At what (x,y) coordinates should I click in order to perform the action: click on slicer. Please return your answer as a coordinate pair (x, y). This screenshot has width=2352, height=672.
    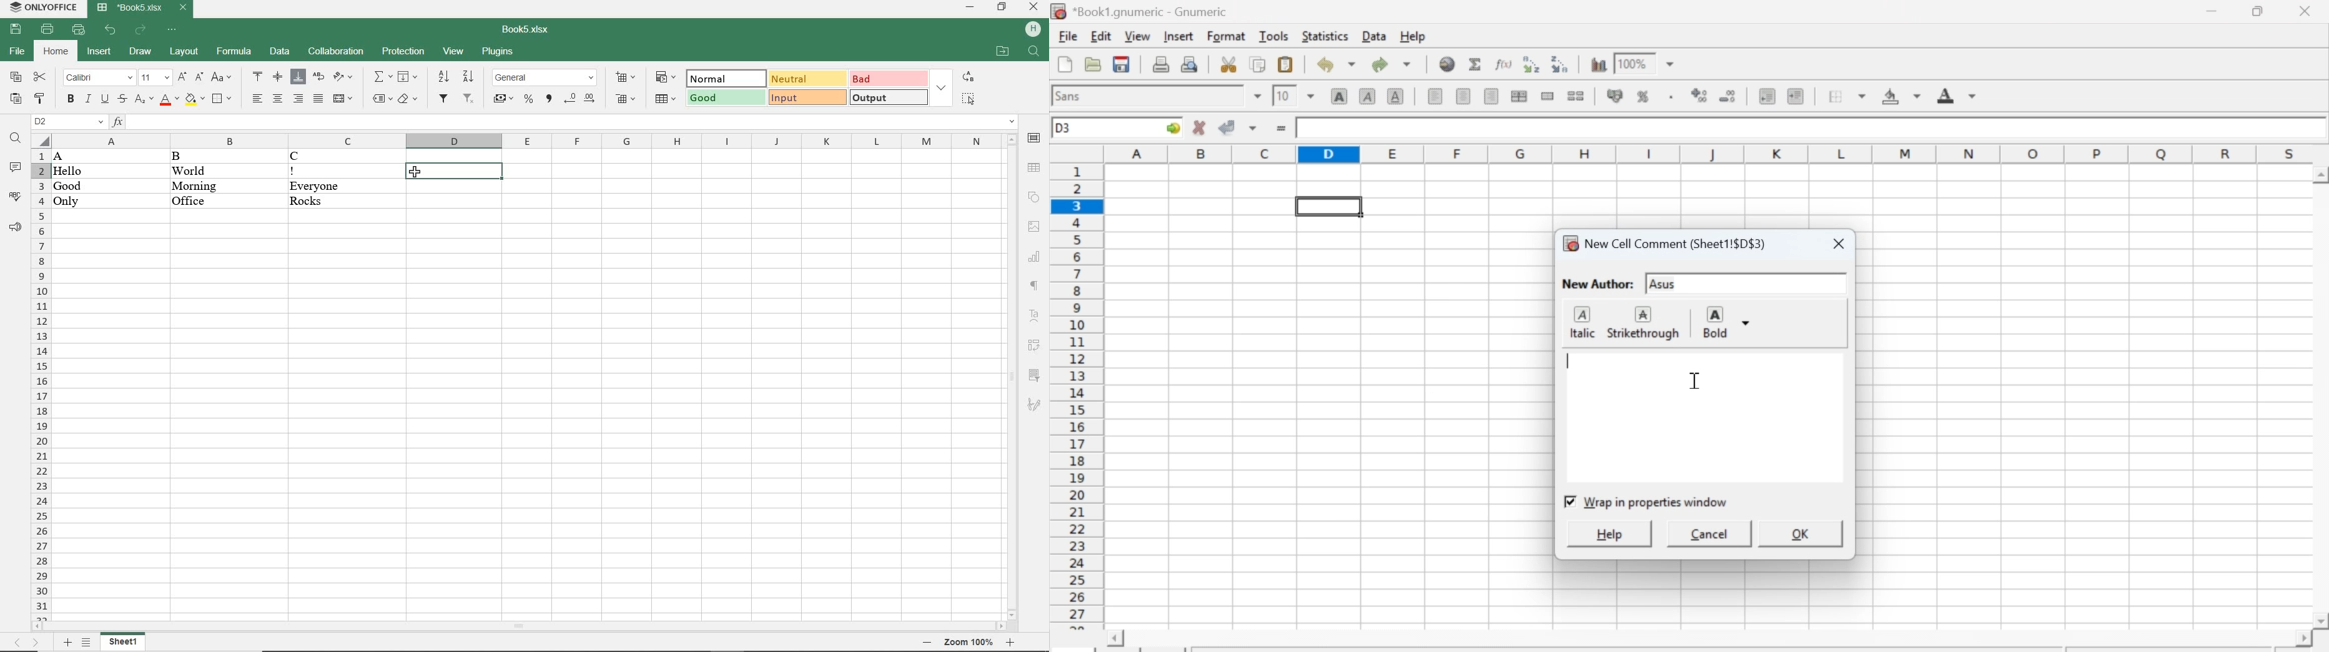
    Looking at the image, I should click on (1034, 374).